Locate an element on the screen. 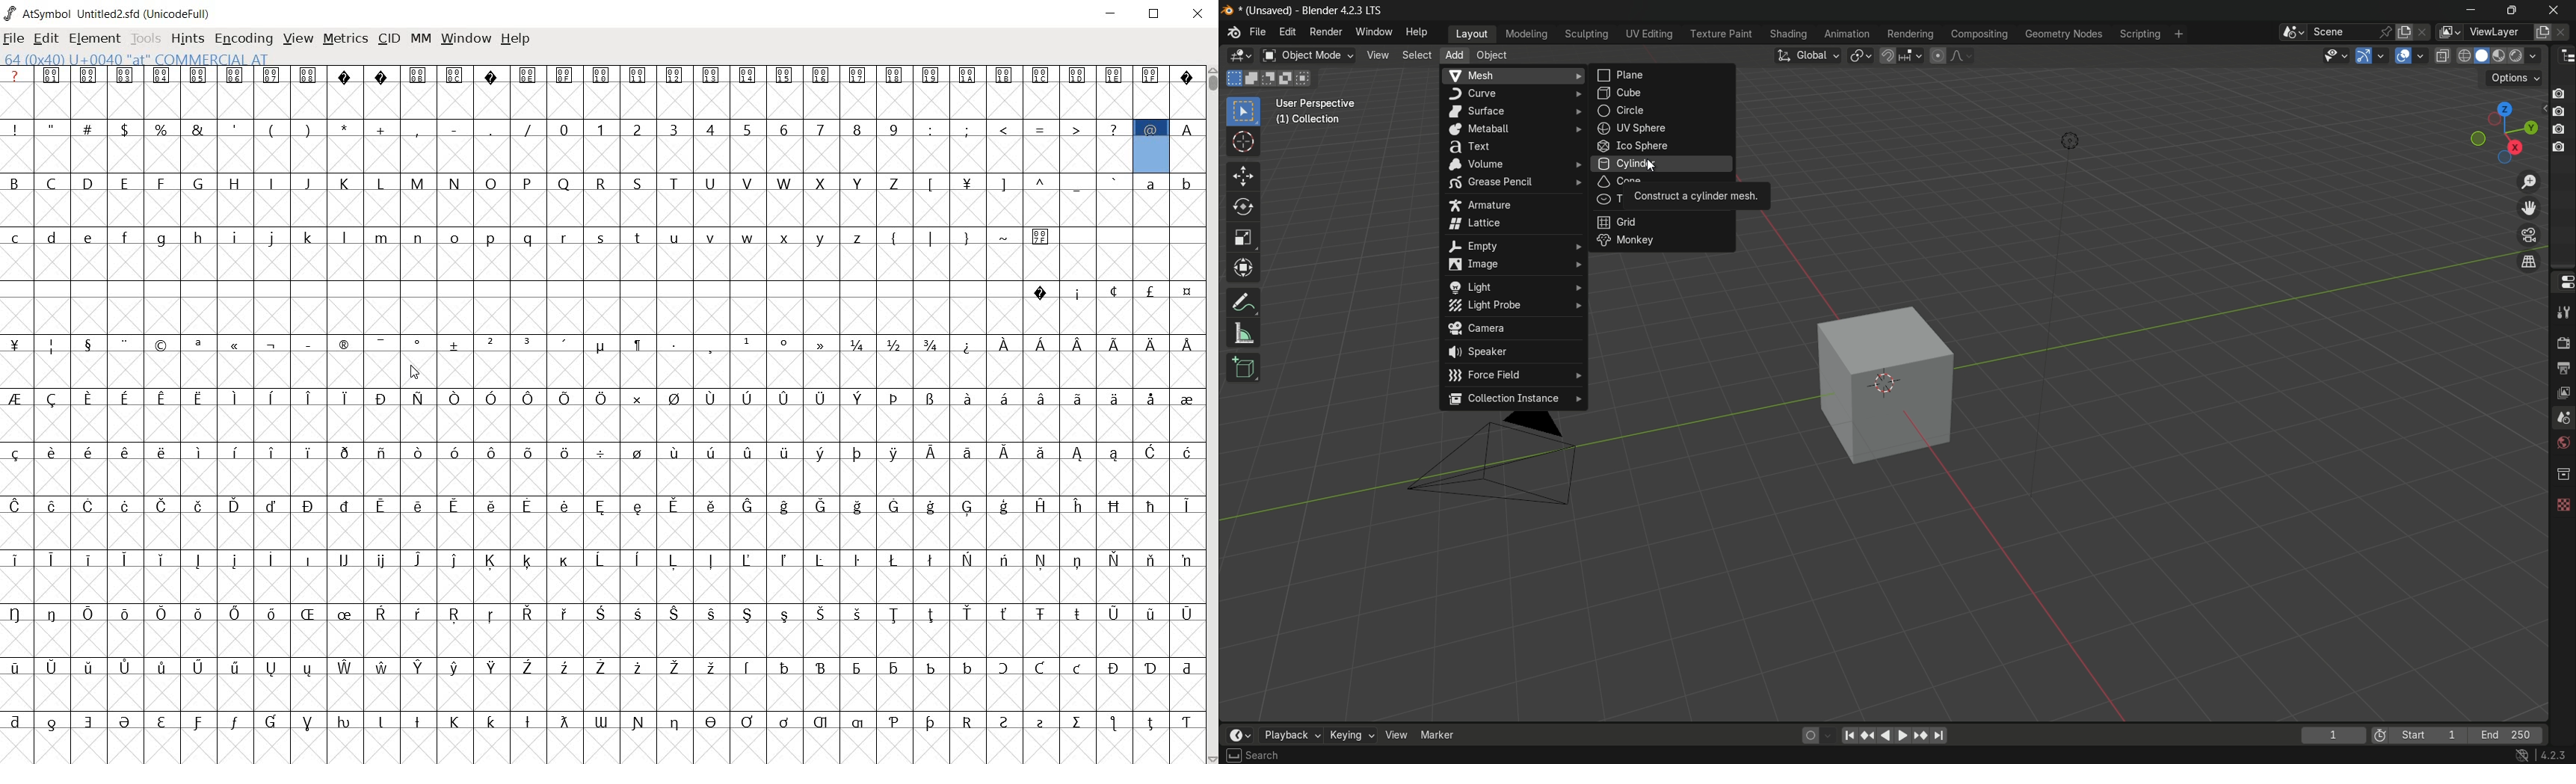 The height and width of the screenshot is (784, 2576). empty glyph slots is located at coordinates (604, 477).